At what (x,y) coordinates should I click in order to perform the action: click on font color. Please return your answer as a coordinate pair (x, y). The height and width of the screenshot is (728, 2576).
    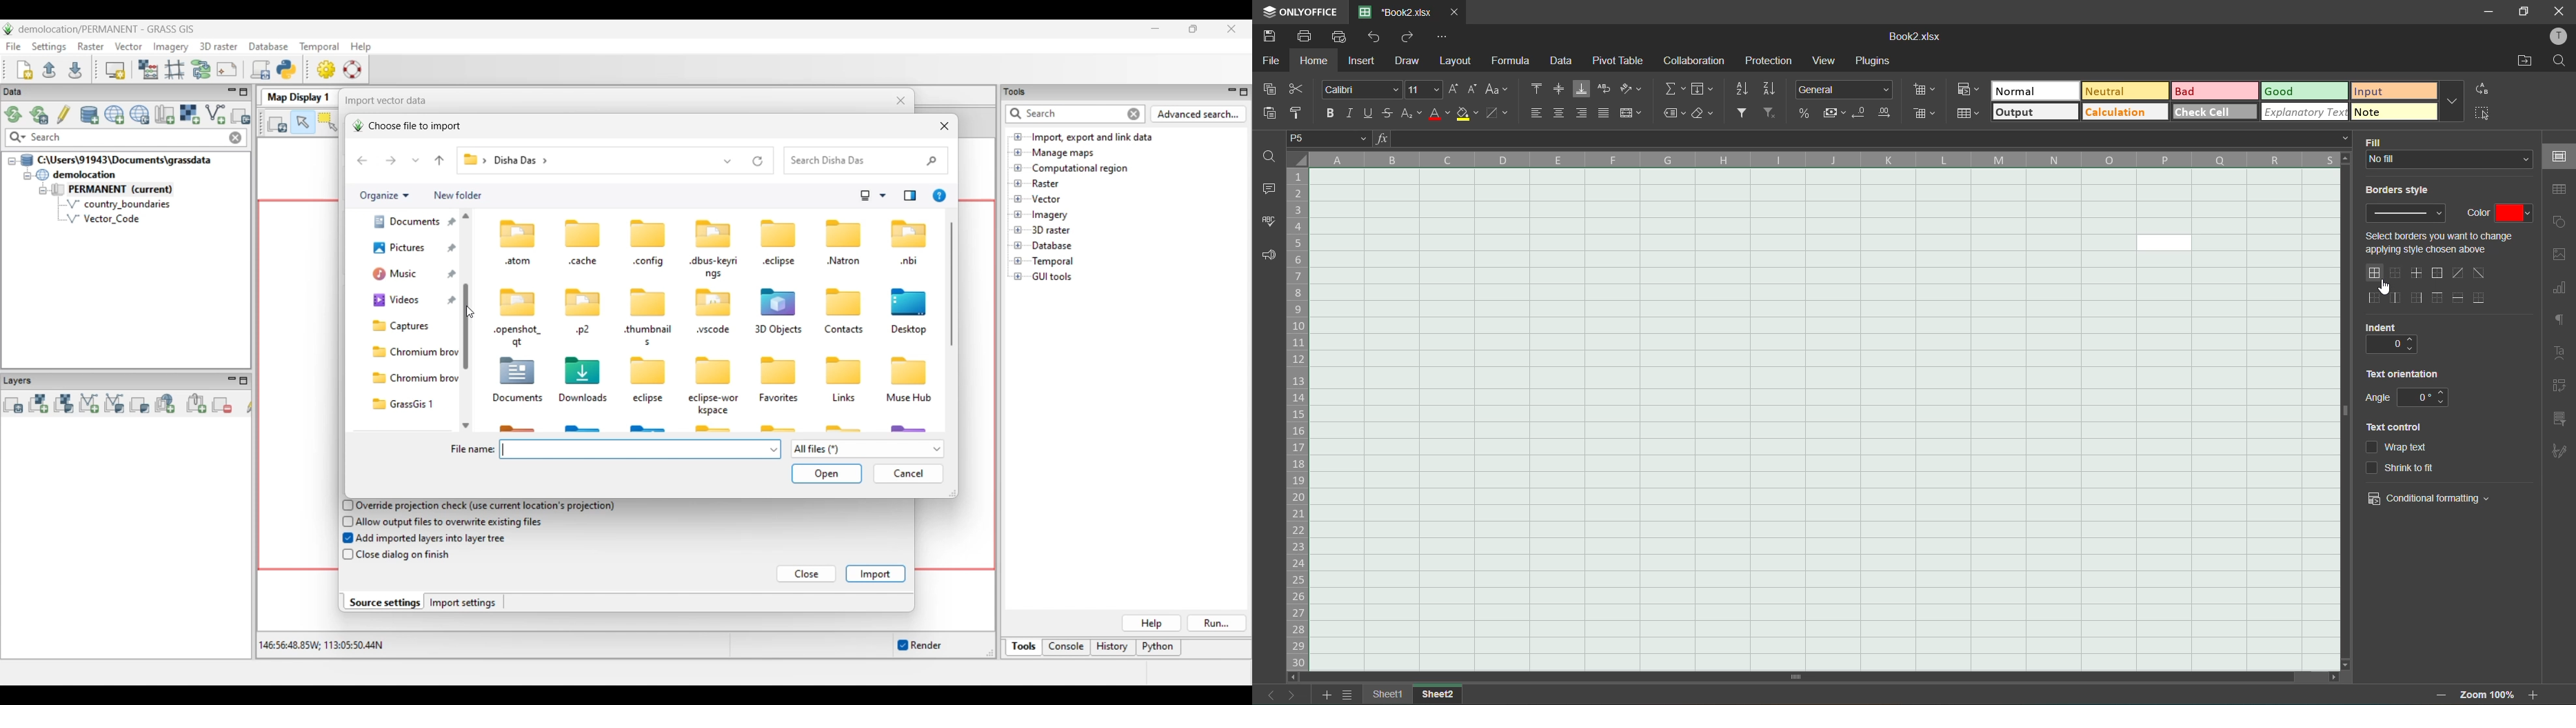
    Looking at the image, I should click on (1438, 117).